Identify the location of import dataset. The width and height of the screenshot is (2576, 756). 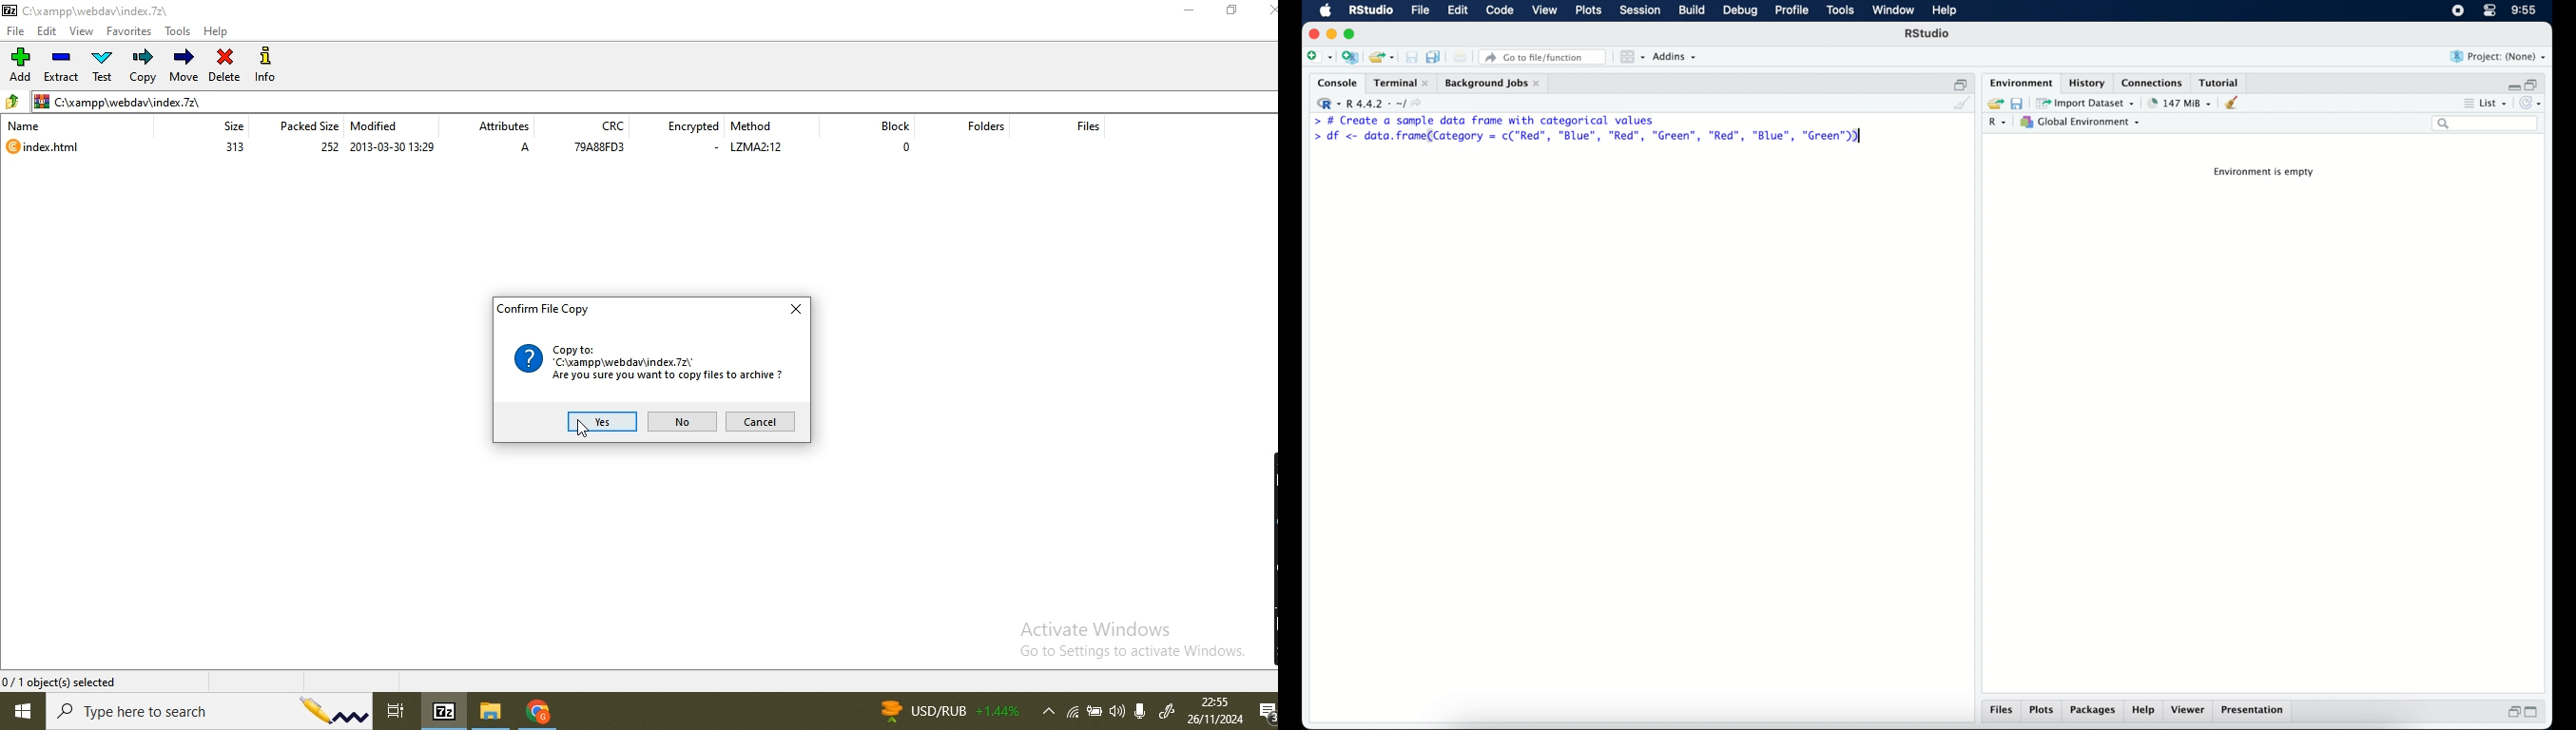
(2087, 102).